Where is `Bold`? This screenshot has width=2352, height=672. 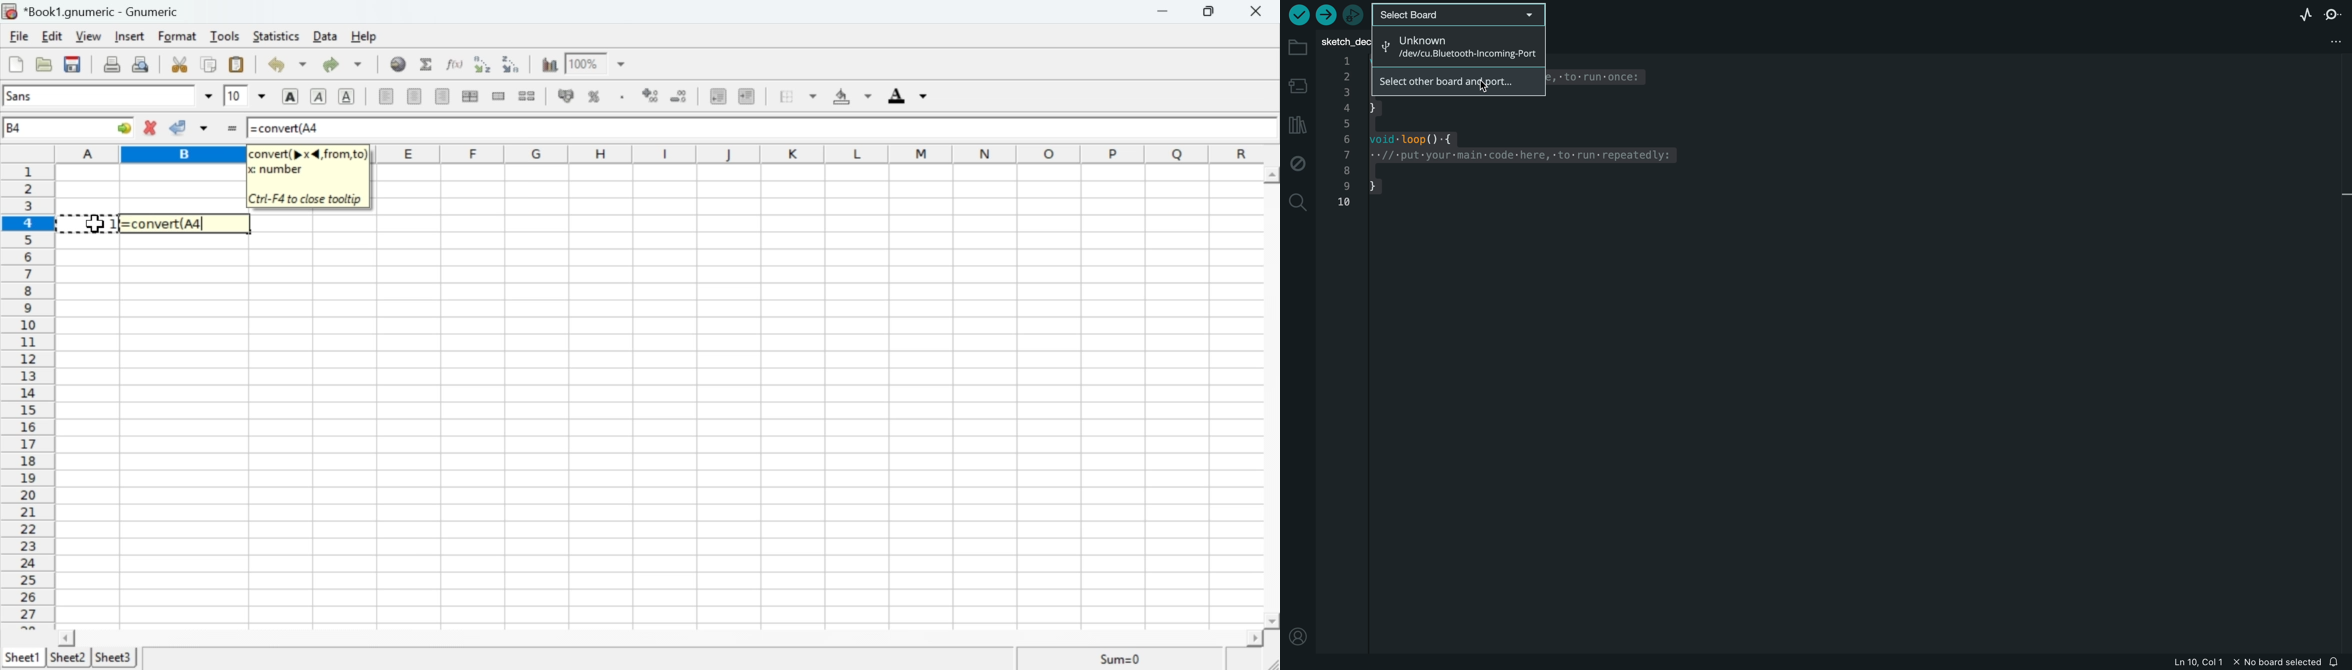 Bold is located at coordinates (291, 96).